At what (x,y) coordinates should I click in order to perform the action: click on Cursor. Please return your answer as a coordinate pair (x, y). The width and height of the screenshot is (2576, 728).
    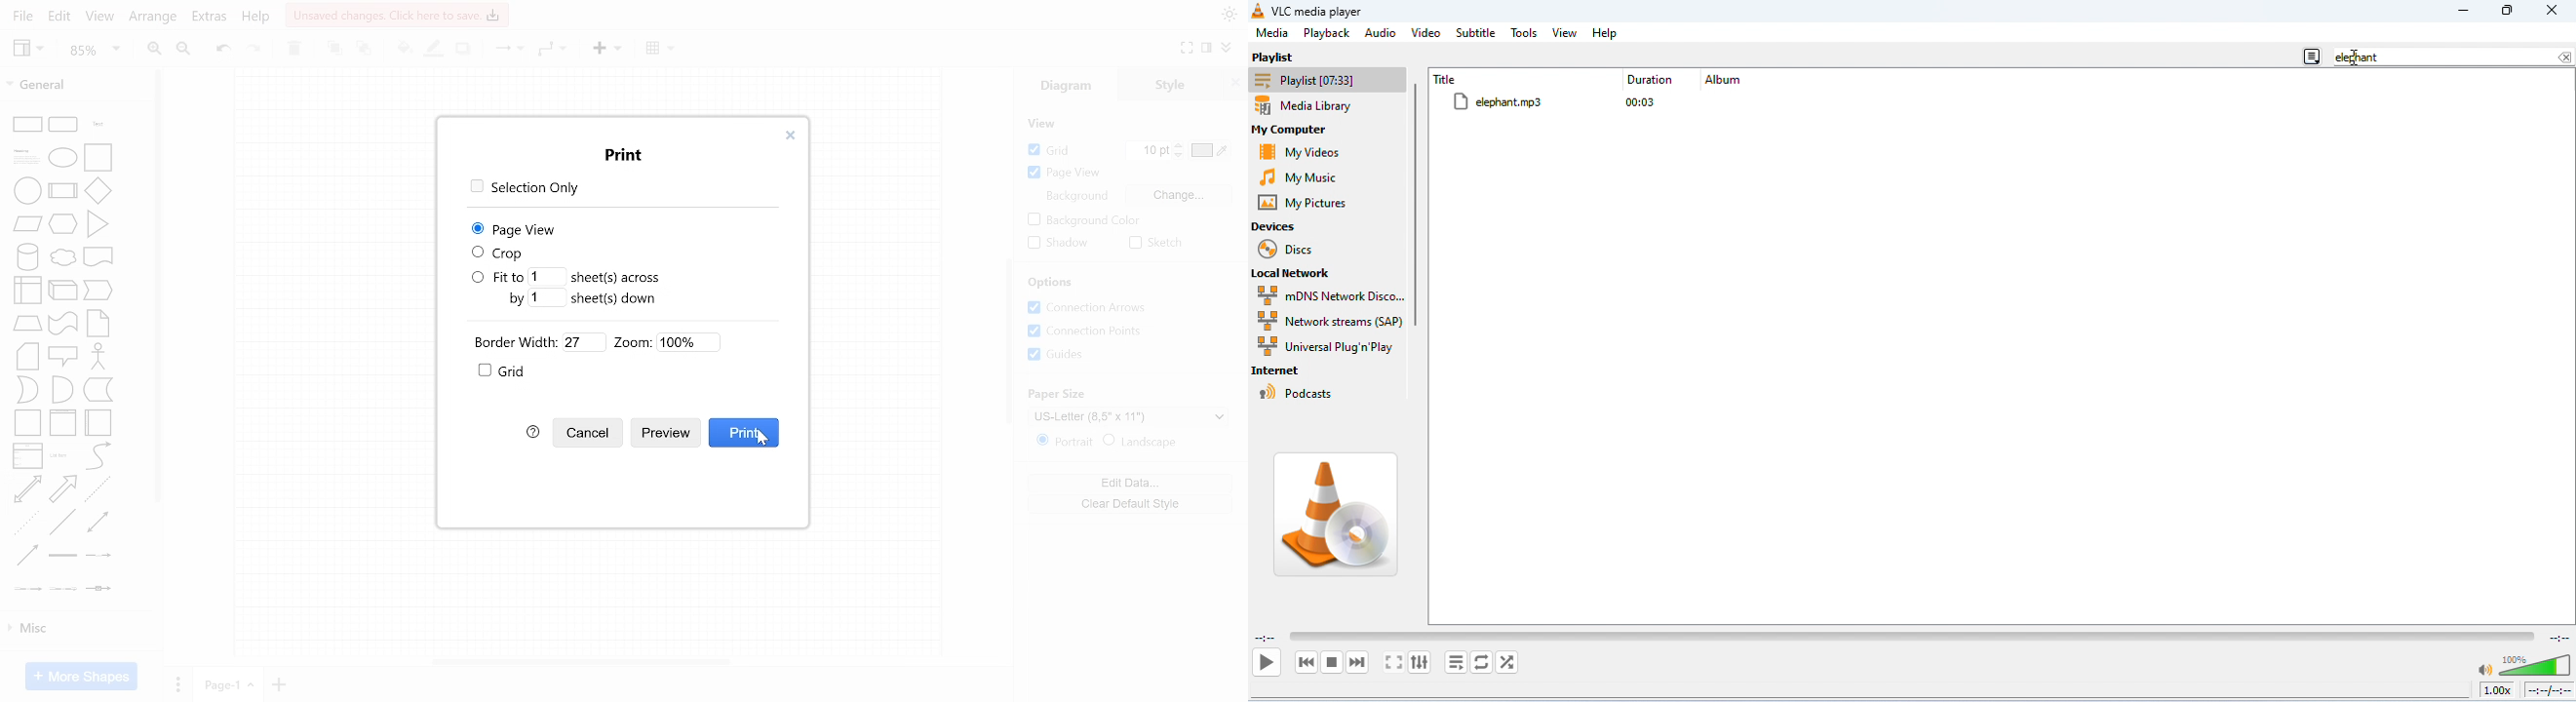
    Looking at the image, I should click on (762, 437).